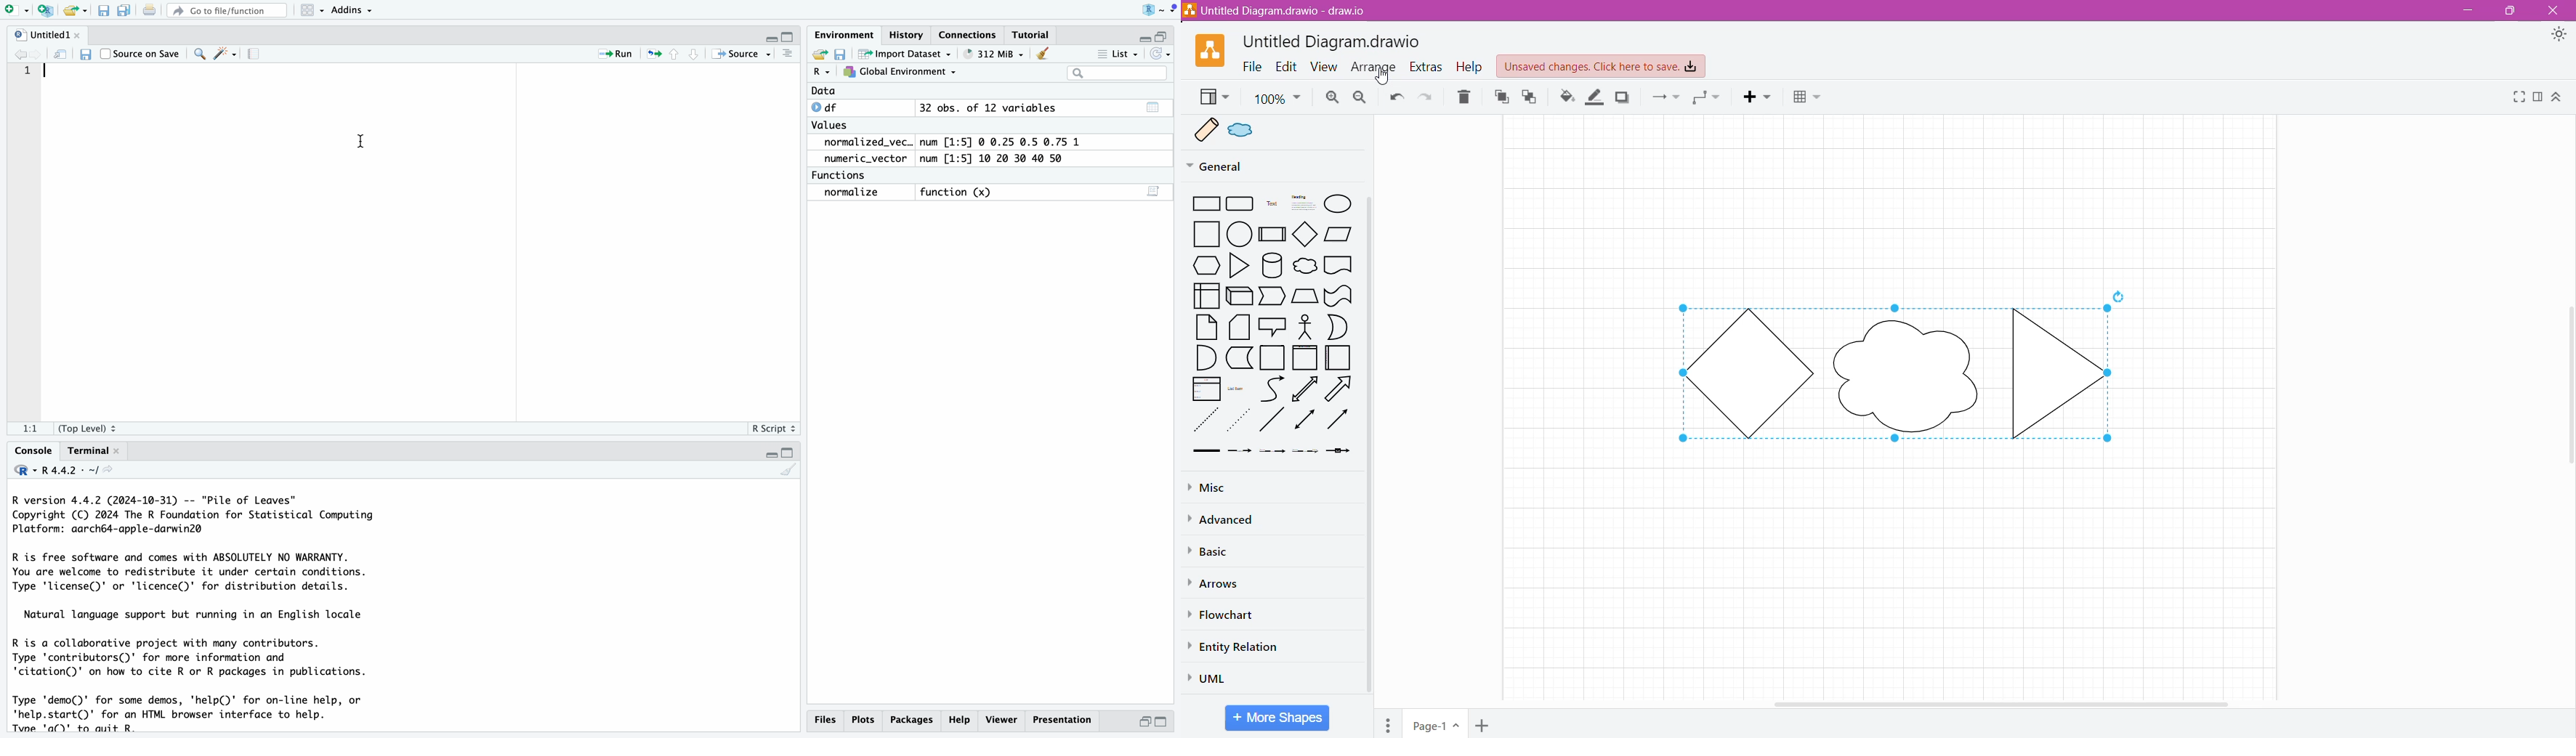 This screenshot has width=2576, height=756. I want to click on Waypoints, so click(1707, 99).